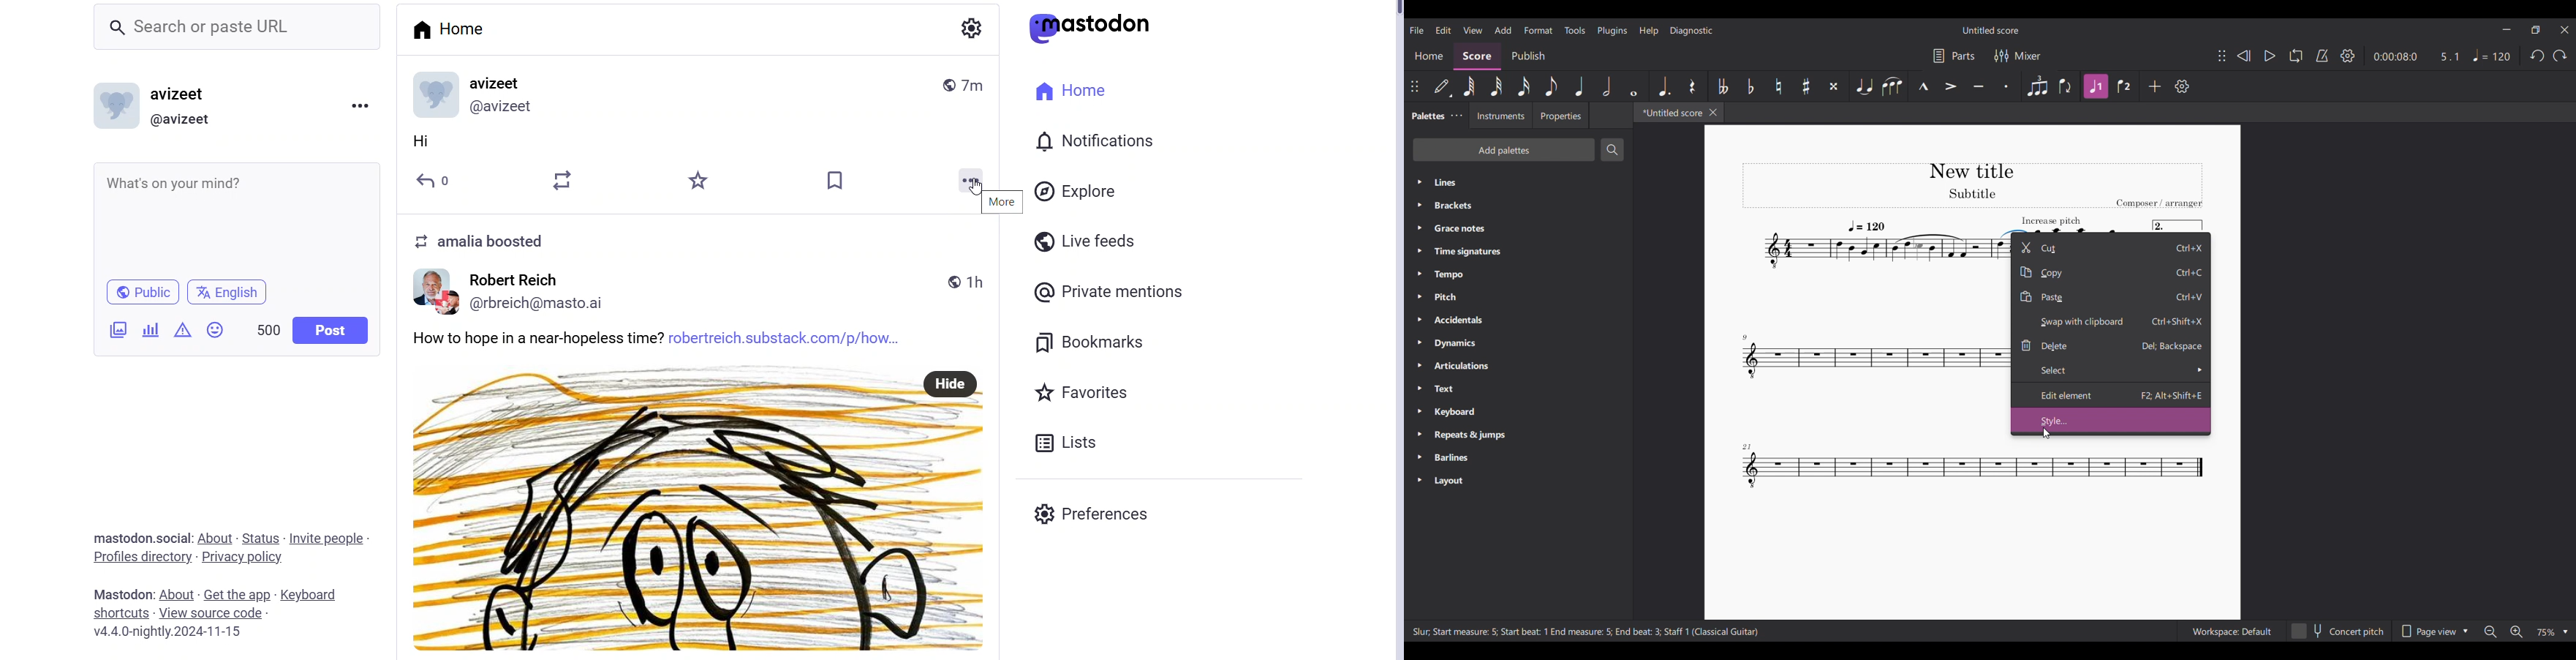  Describe the element at coordinates (141, 539) in the screenshot. I see `Text` at that location.